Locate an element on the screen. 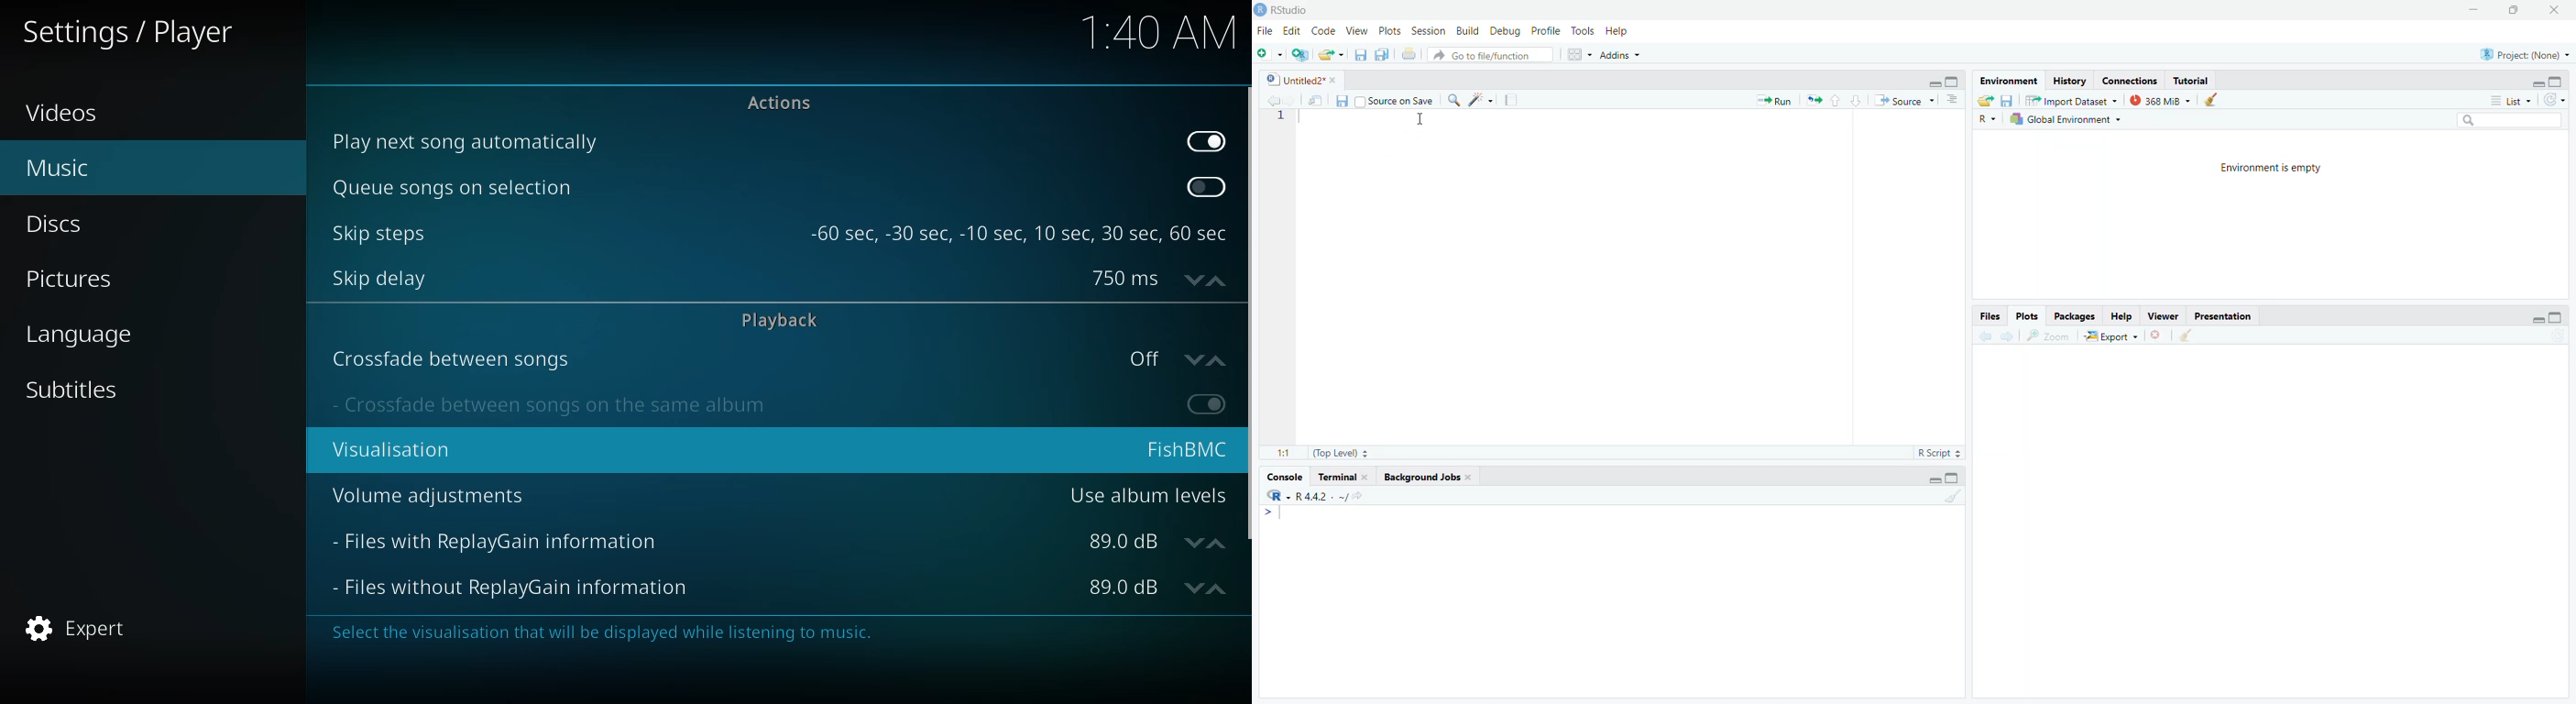  search is located at coordinates (1453, 100).